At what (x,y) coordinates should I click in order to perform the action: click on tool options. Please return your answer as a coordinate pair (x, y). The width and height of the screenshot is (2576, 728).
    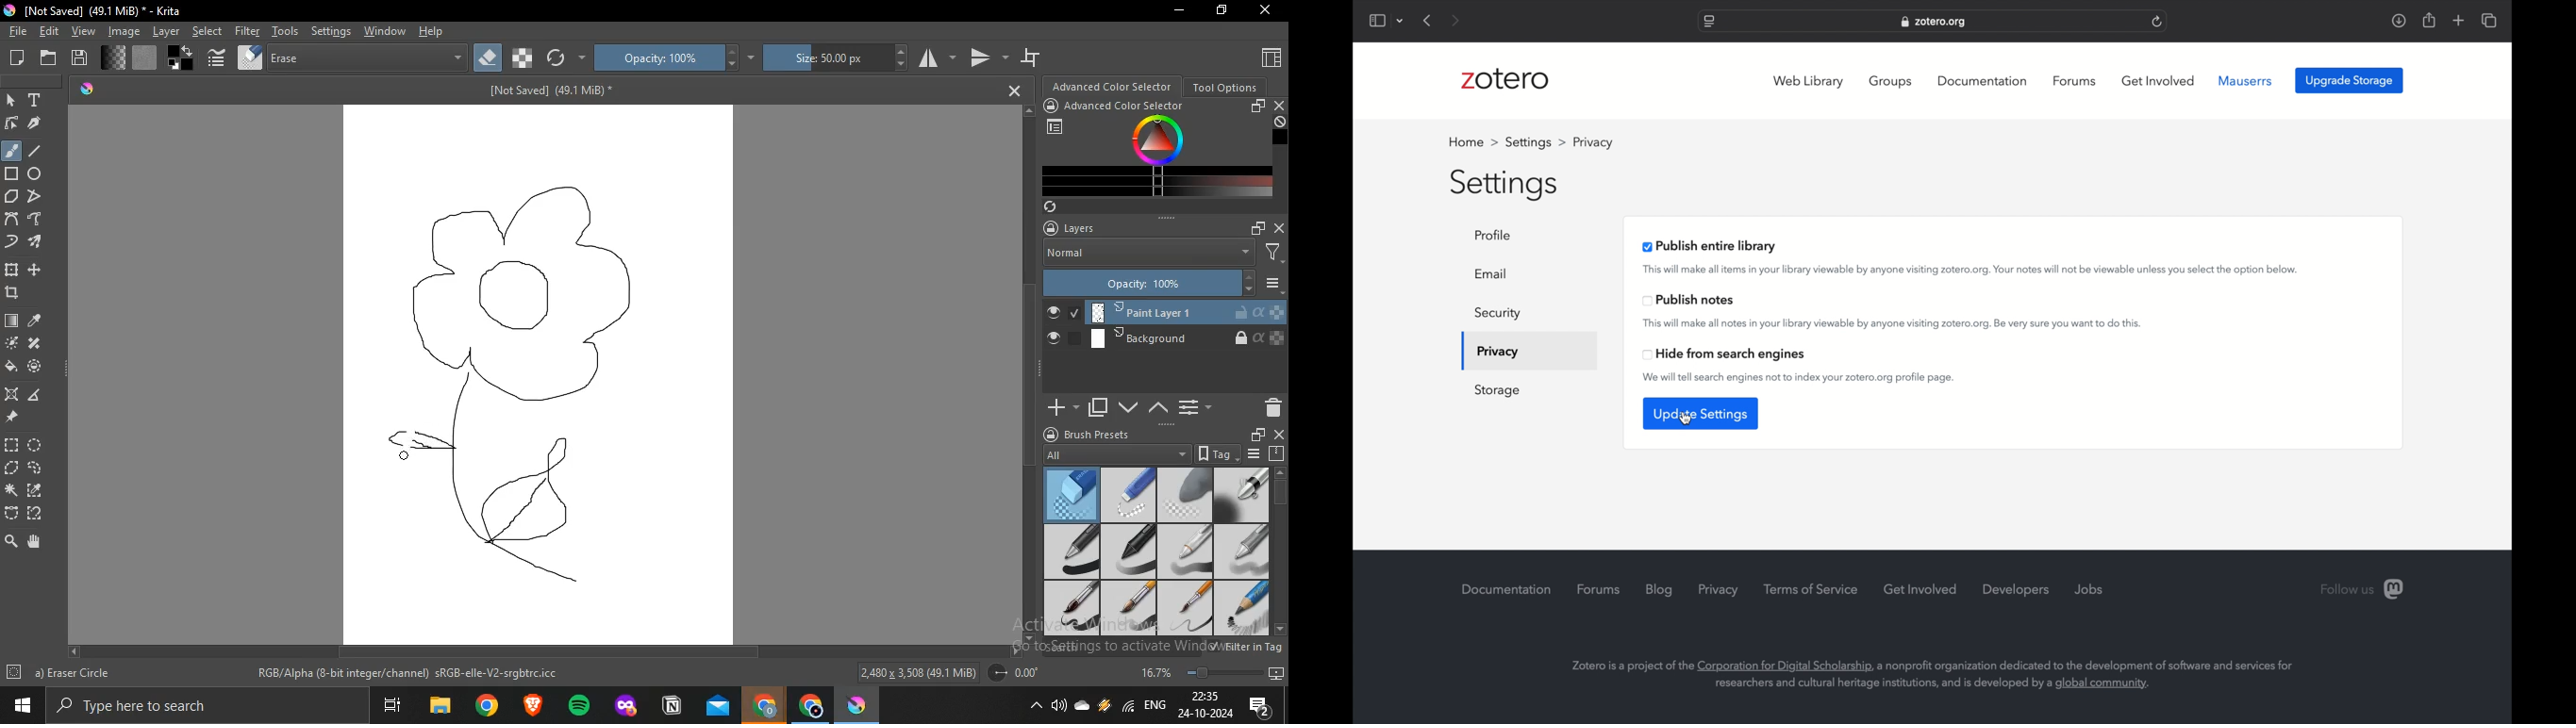
    Looking at the image, I should click on (1226, 86).